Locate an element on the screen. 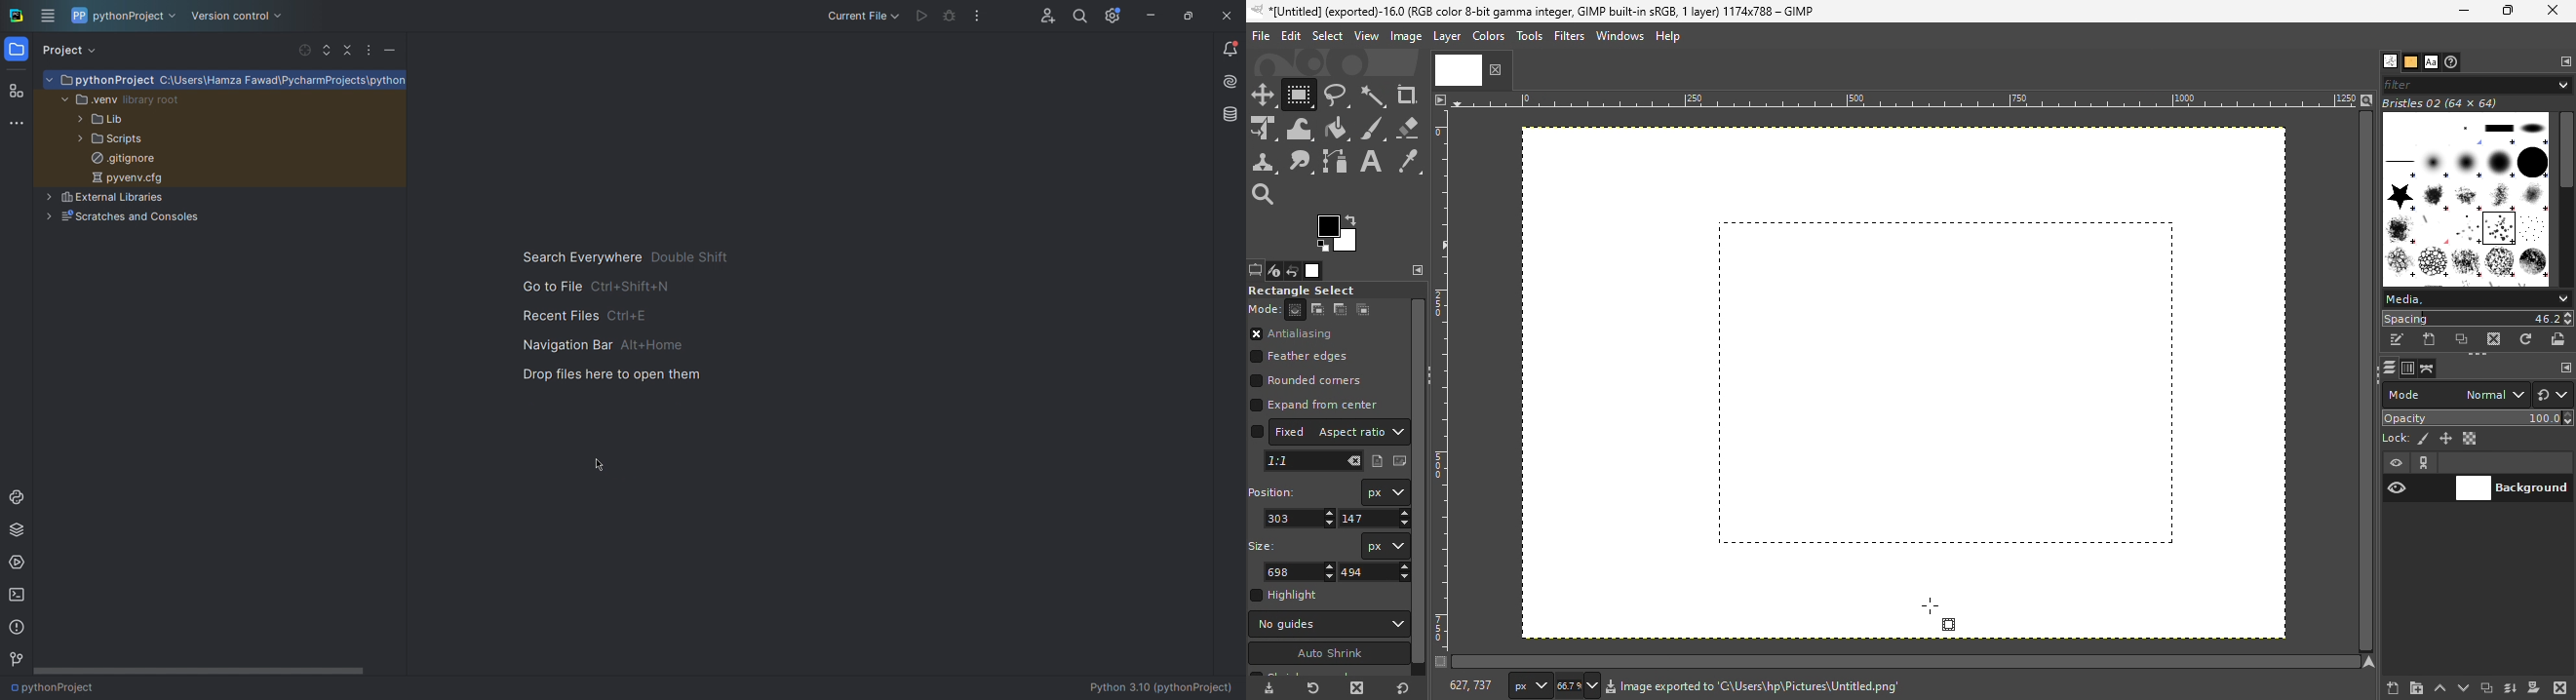  Highlight is located at coordinates (1288, 596).